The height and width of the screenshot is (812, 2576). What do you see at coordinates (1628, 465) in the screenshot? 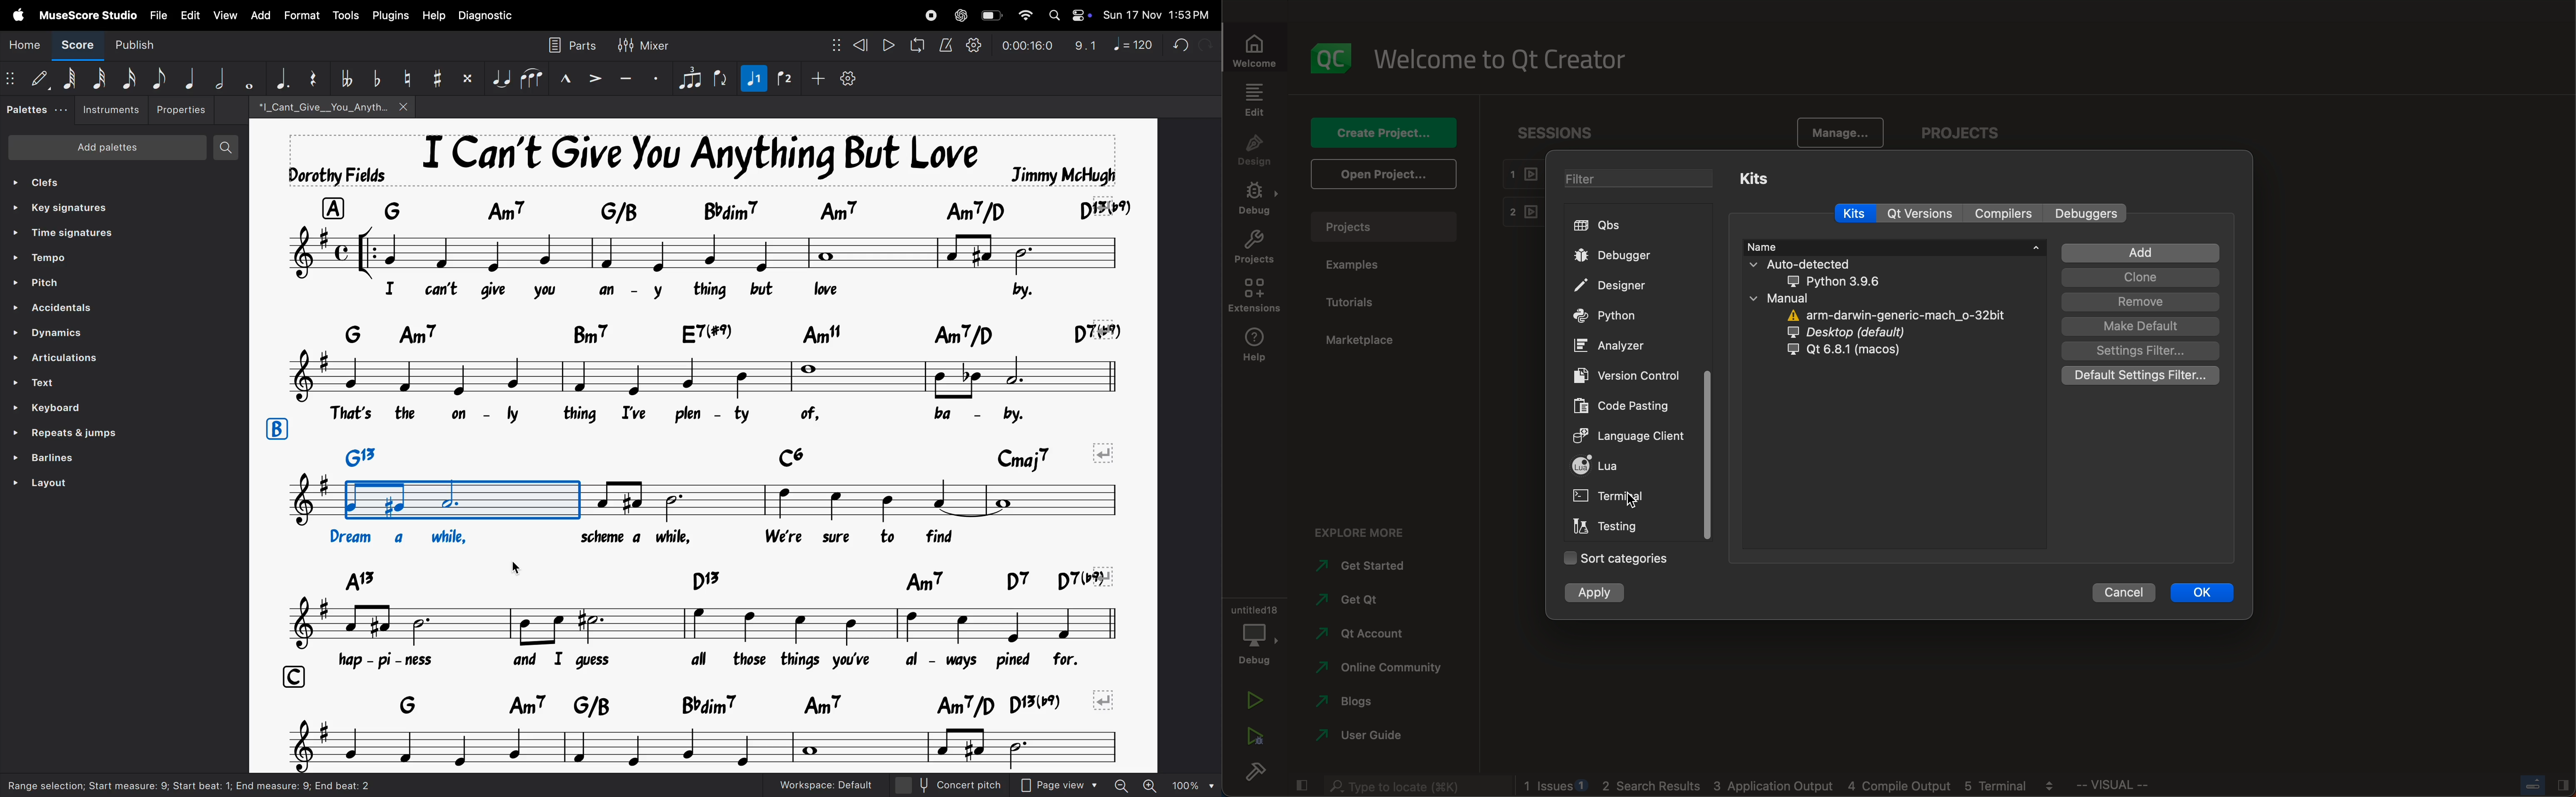
I see `lua` at bounding box center [1628, 465].